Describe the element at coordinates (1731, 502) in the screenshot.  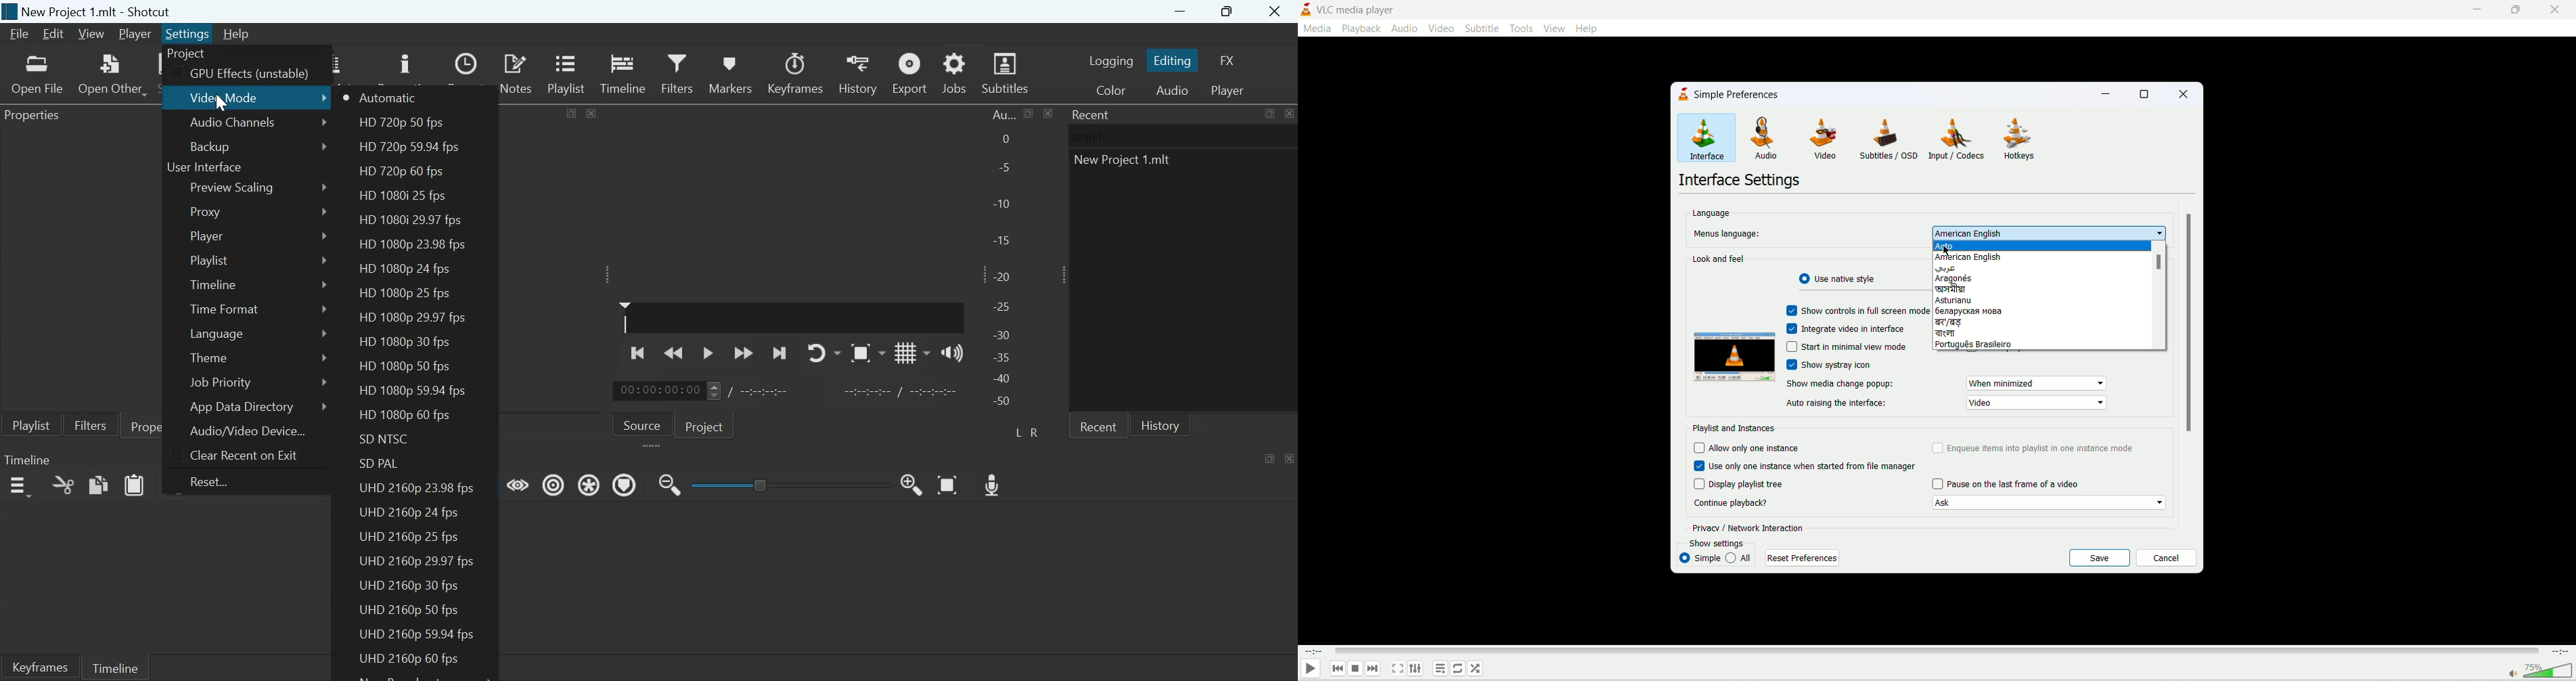
I see `continue playback?` at that location.